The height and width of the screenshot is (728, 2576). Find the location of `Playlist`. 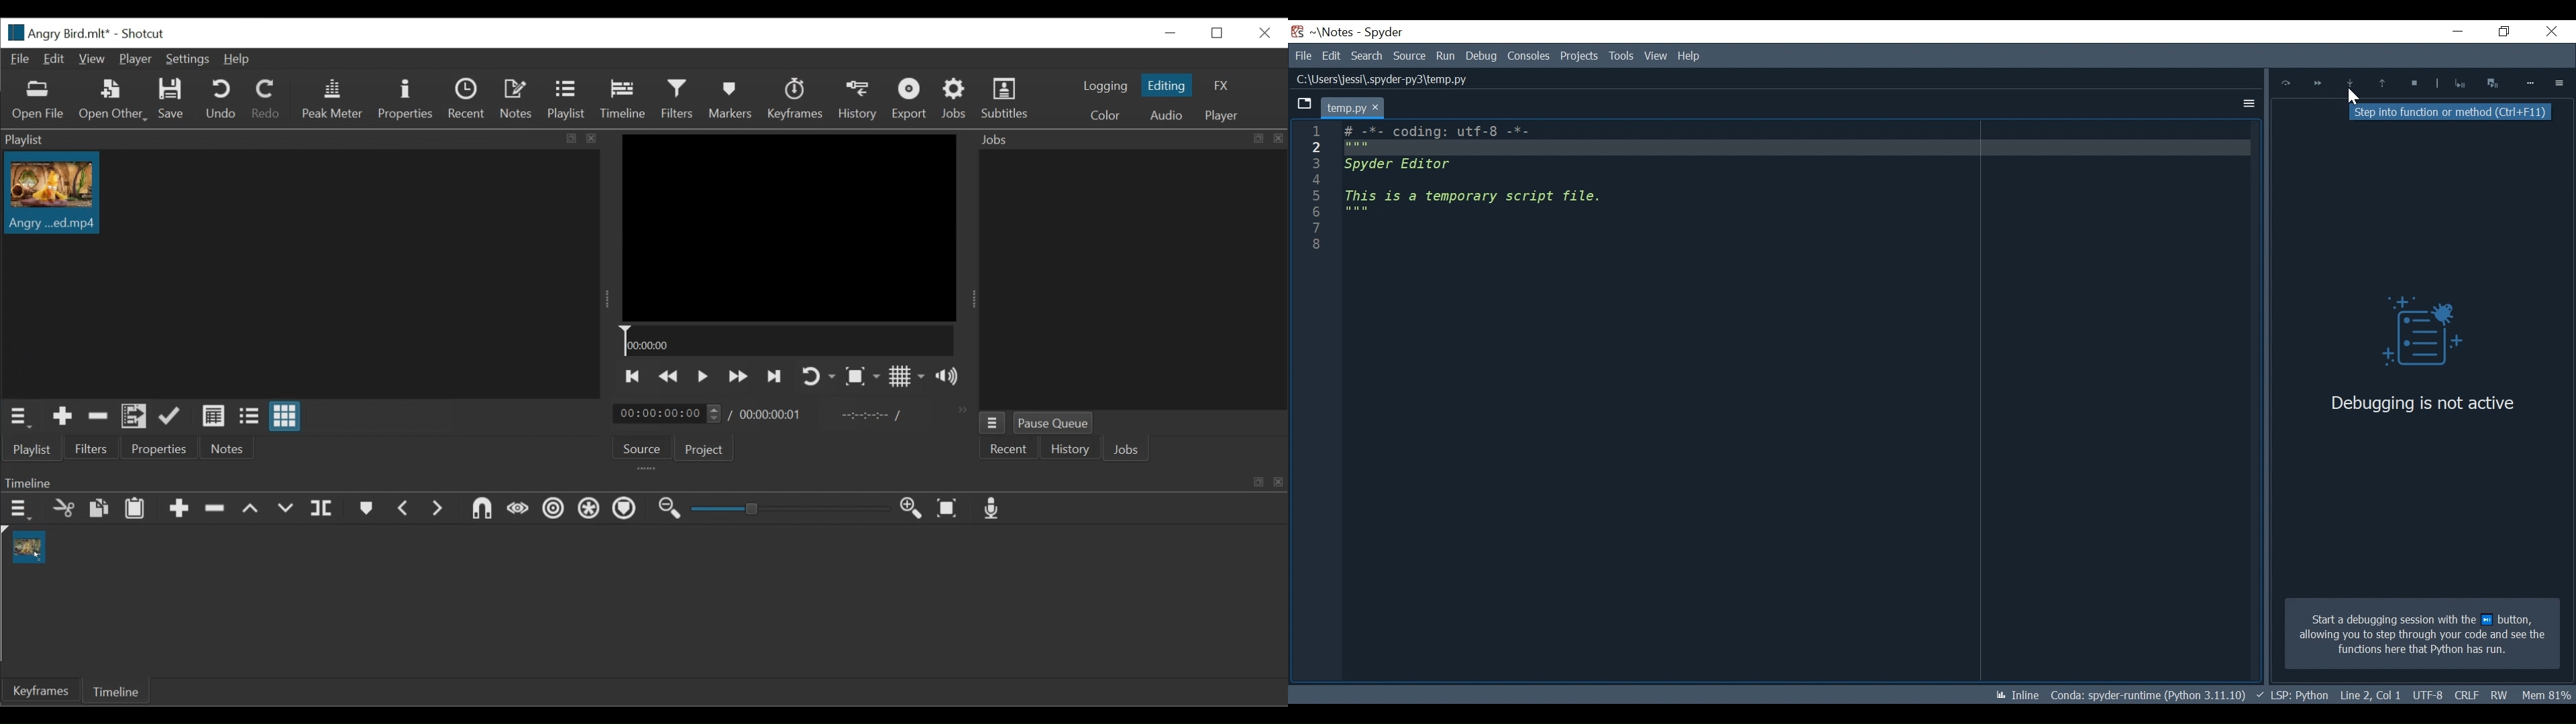

Playlist is located at coordinates (566, 98).